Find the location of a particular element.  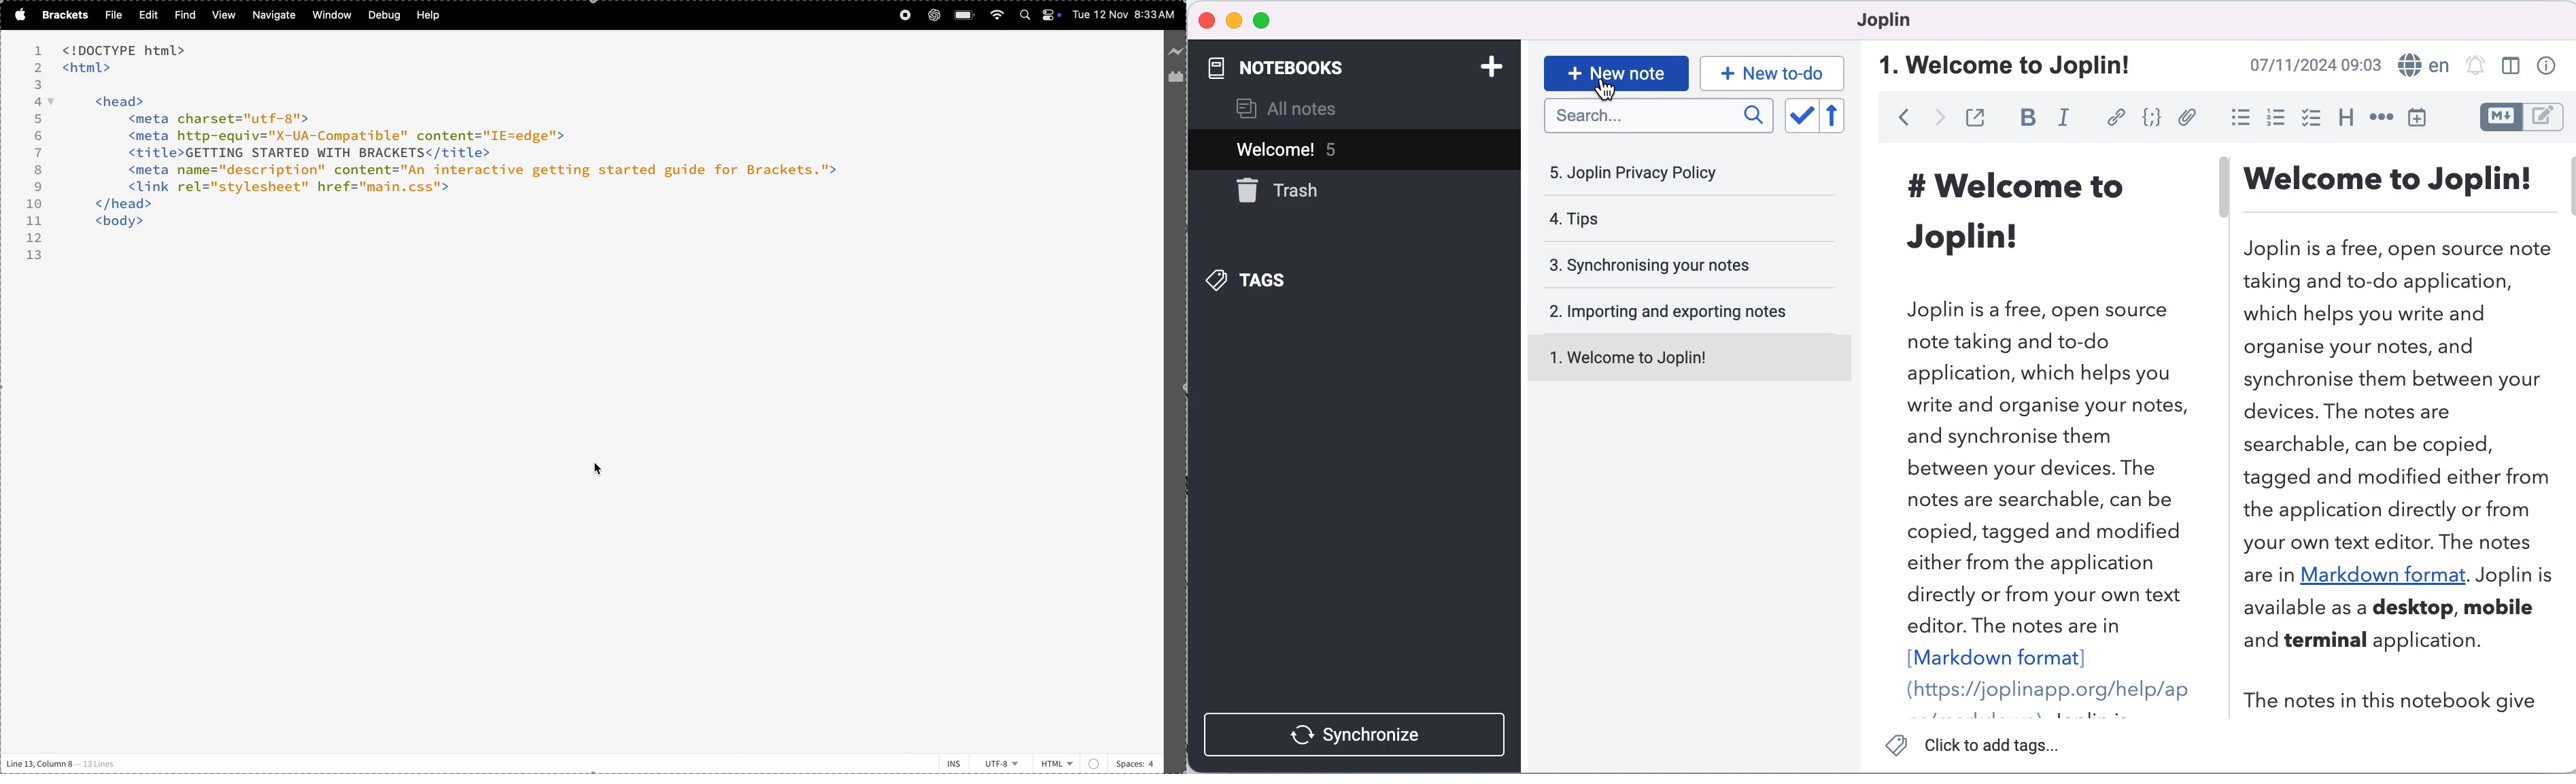

synchronising your notes is located at coordinates (1687, 267).